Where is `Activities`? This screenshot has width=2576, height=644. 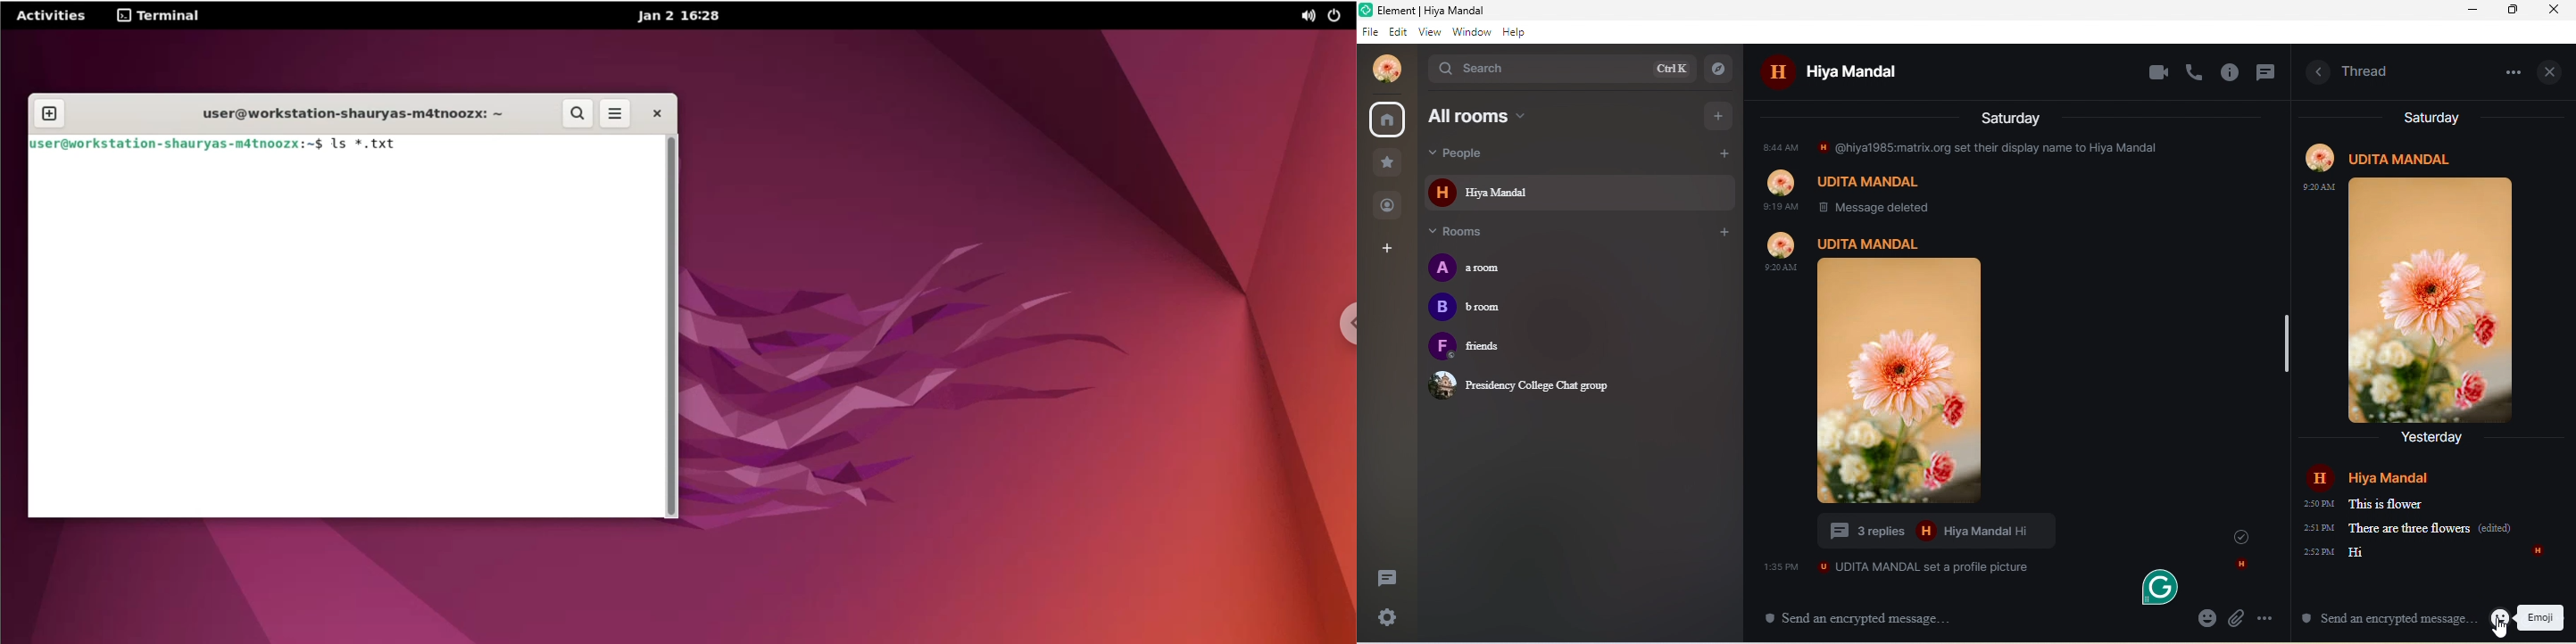 Activities is located at coordinates (53, 17).